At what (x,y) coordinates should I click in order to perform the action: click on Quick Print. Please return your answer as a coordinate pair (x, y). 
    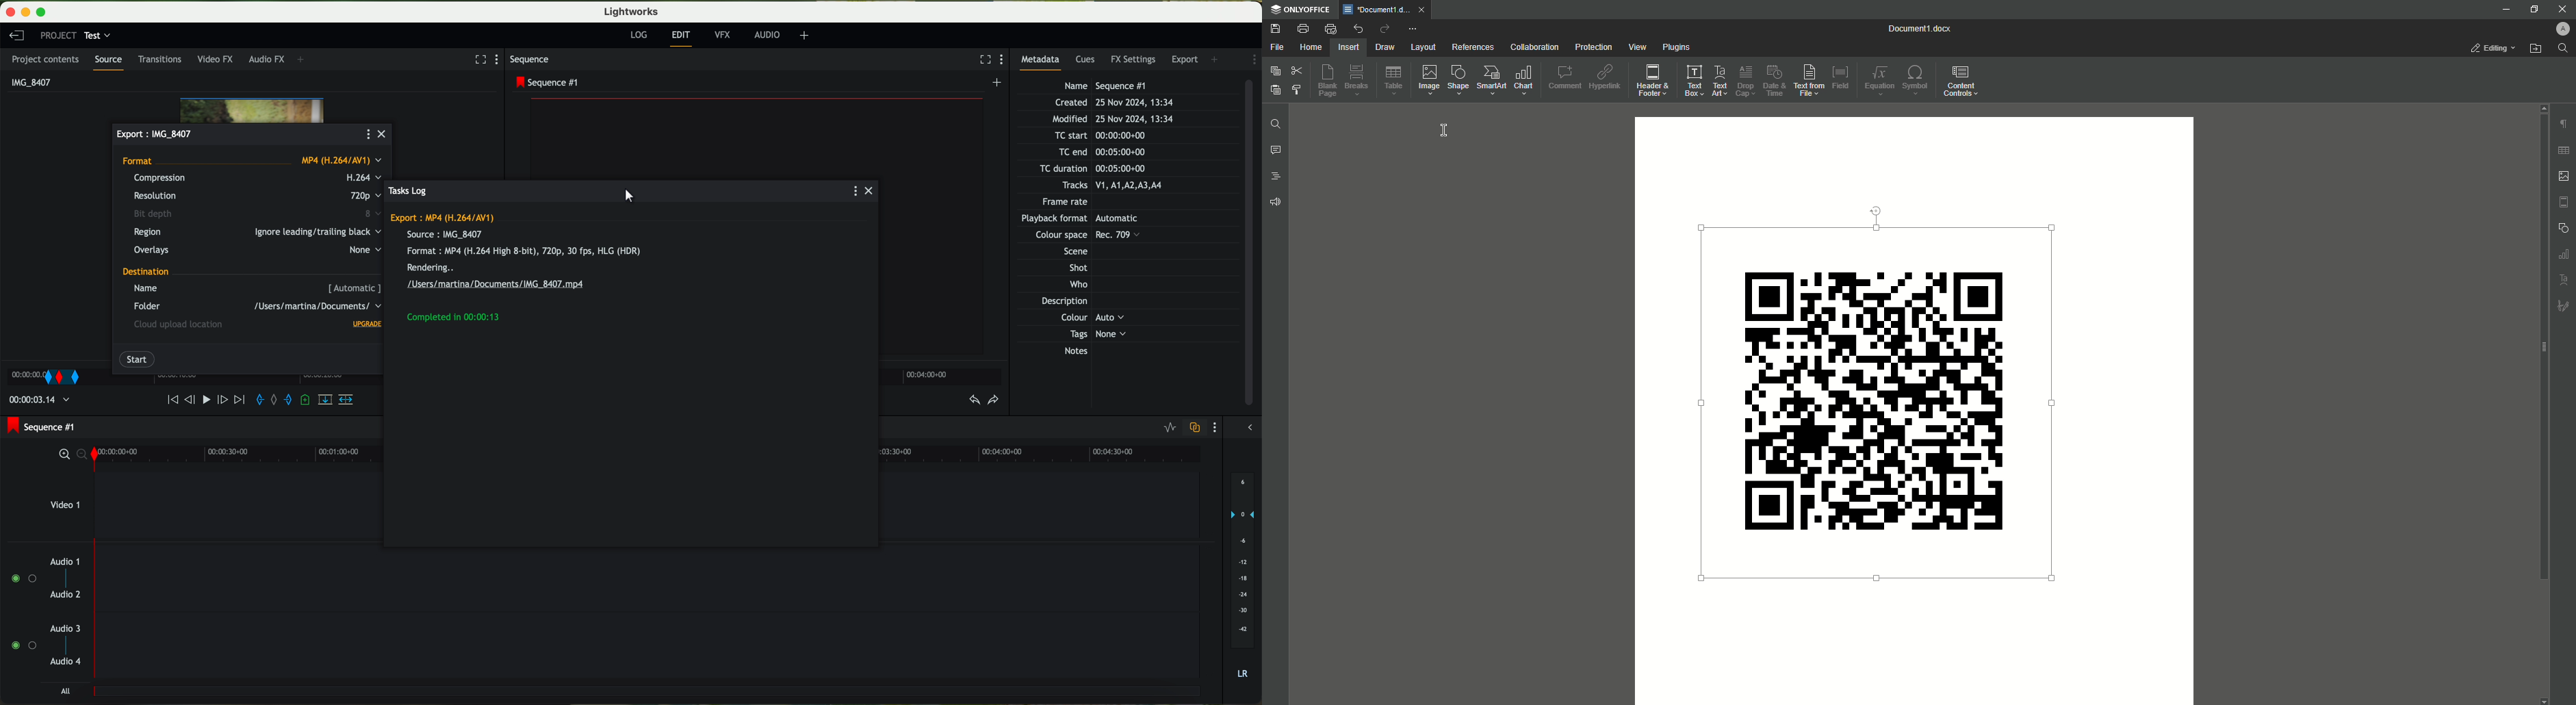
    Looking at the image, I should click on (1330, 27).